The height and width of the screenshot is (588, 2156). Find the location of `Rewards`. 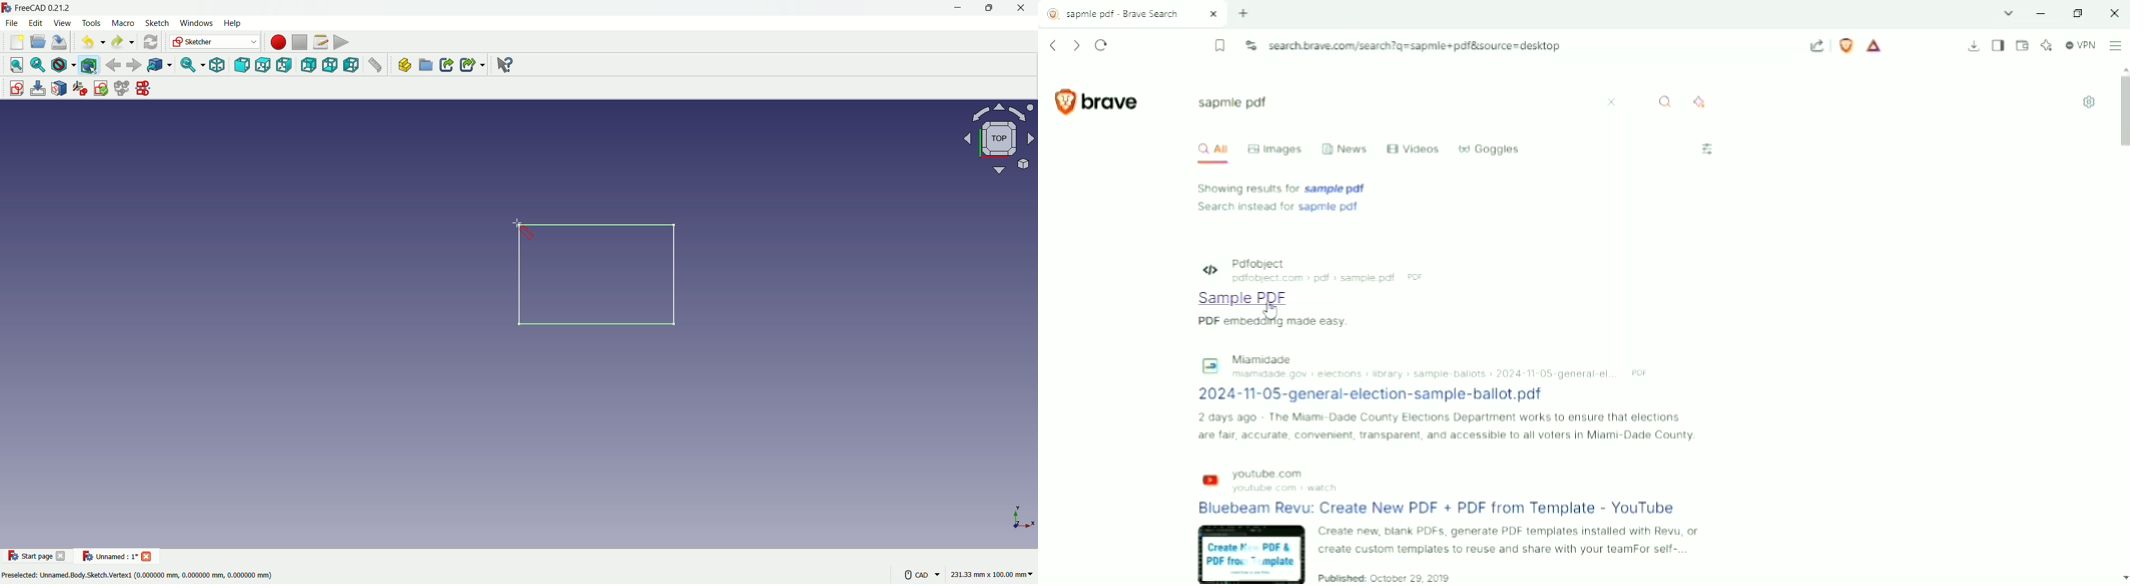

Rewards is located at coordinates (1875, 46).